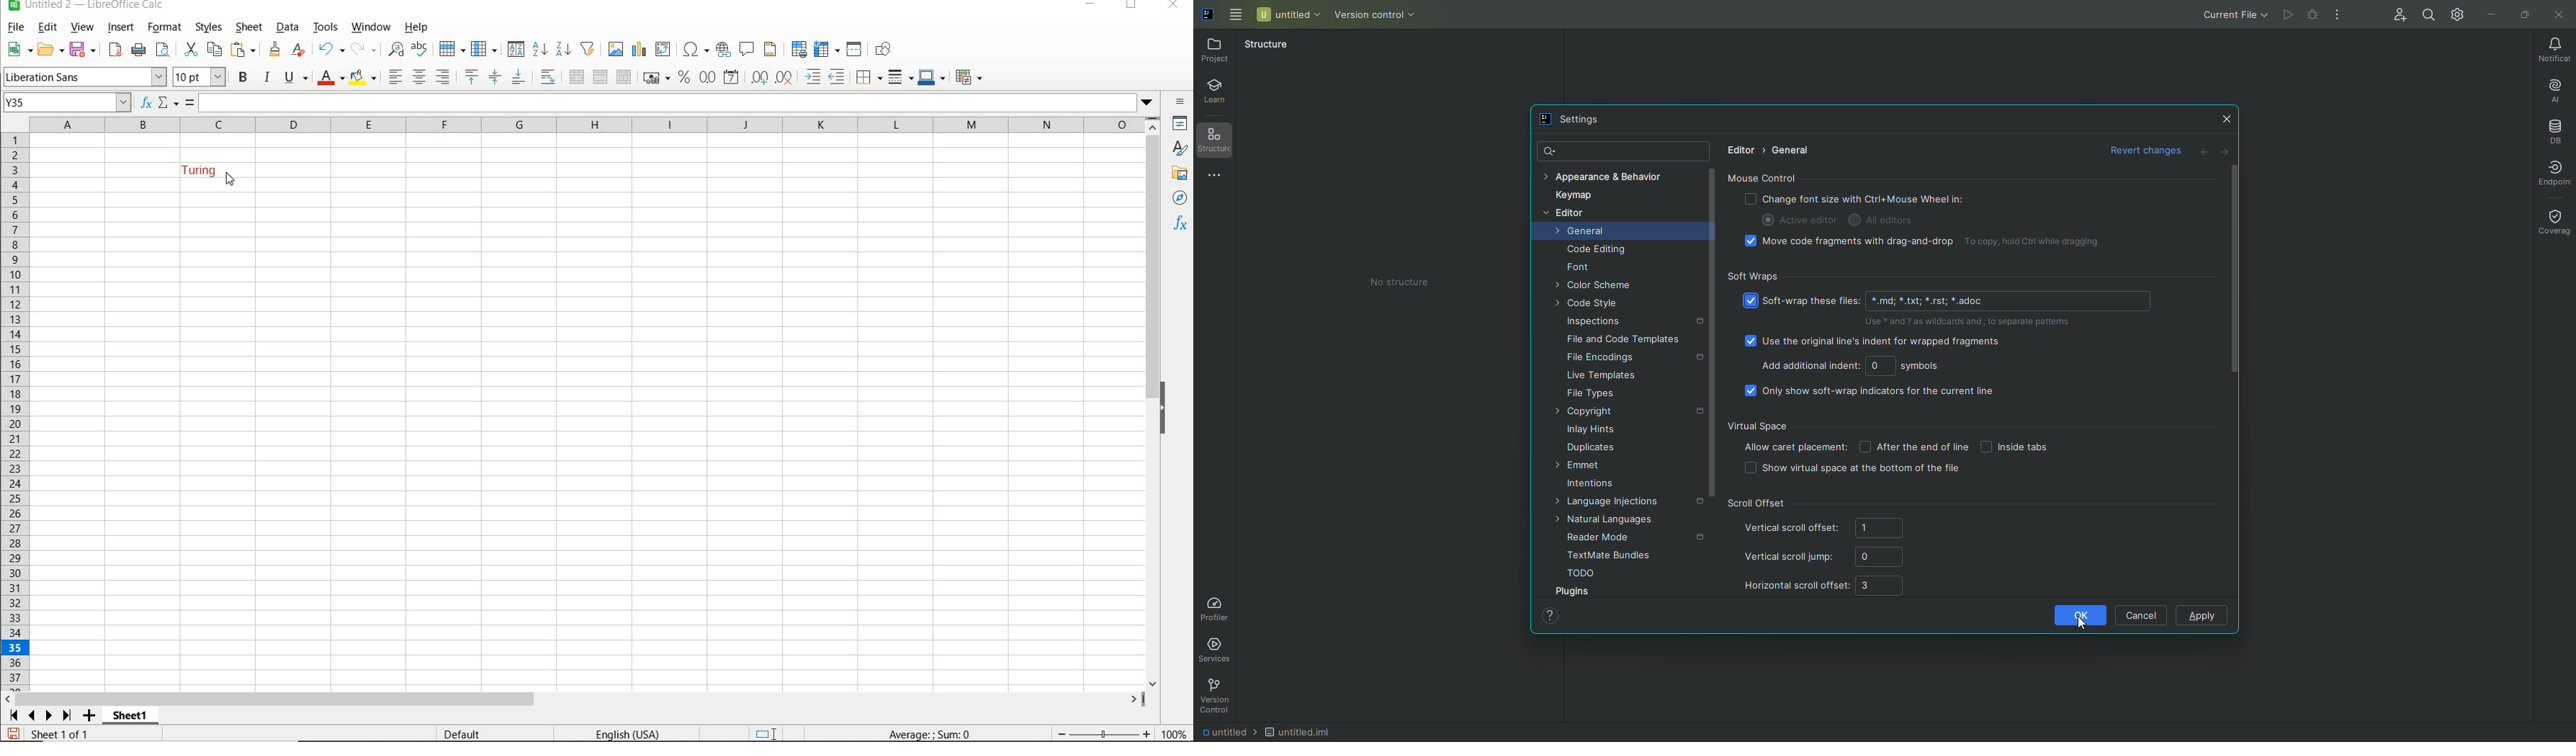  Describe the element at coordinates (470, 78) in the screenshot. I see `ALIGN TOP` at that location.